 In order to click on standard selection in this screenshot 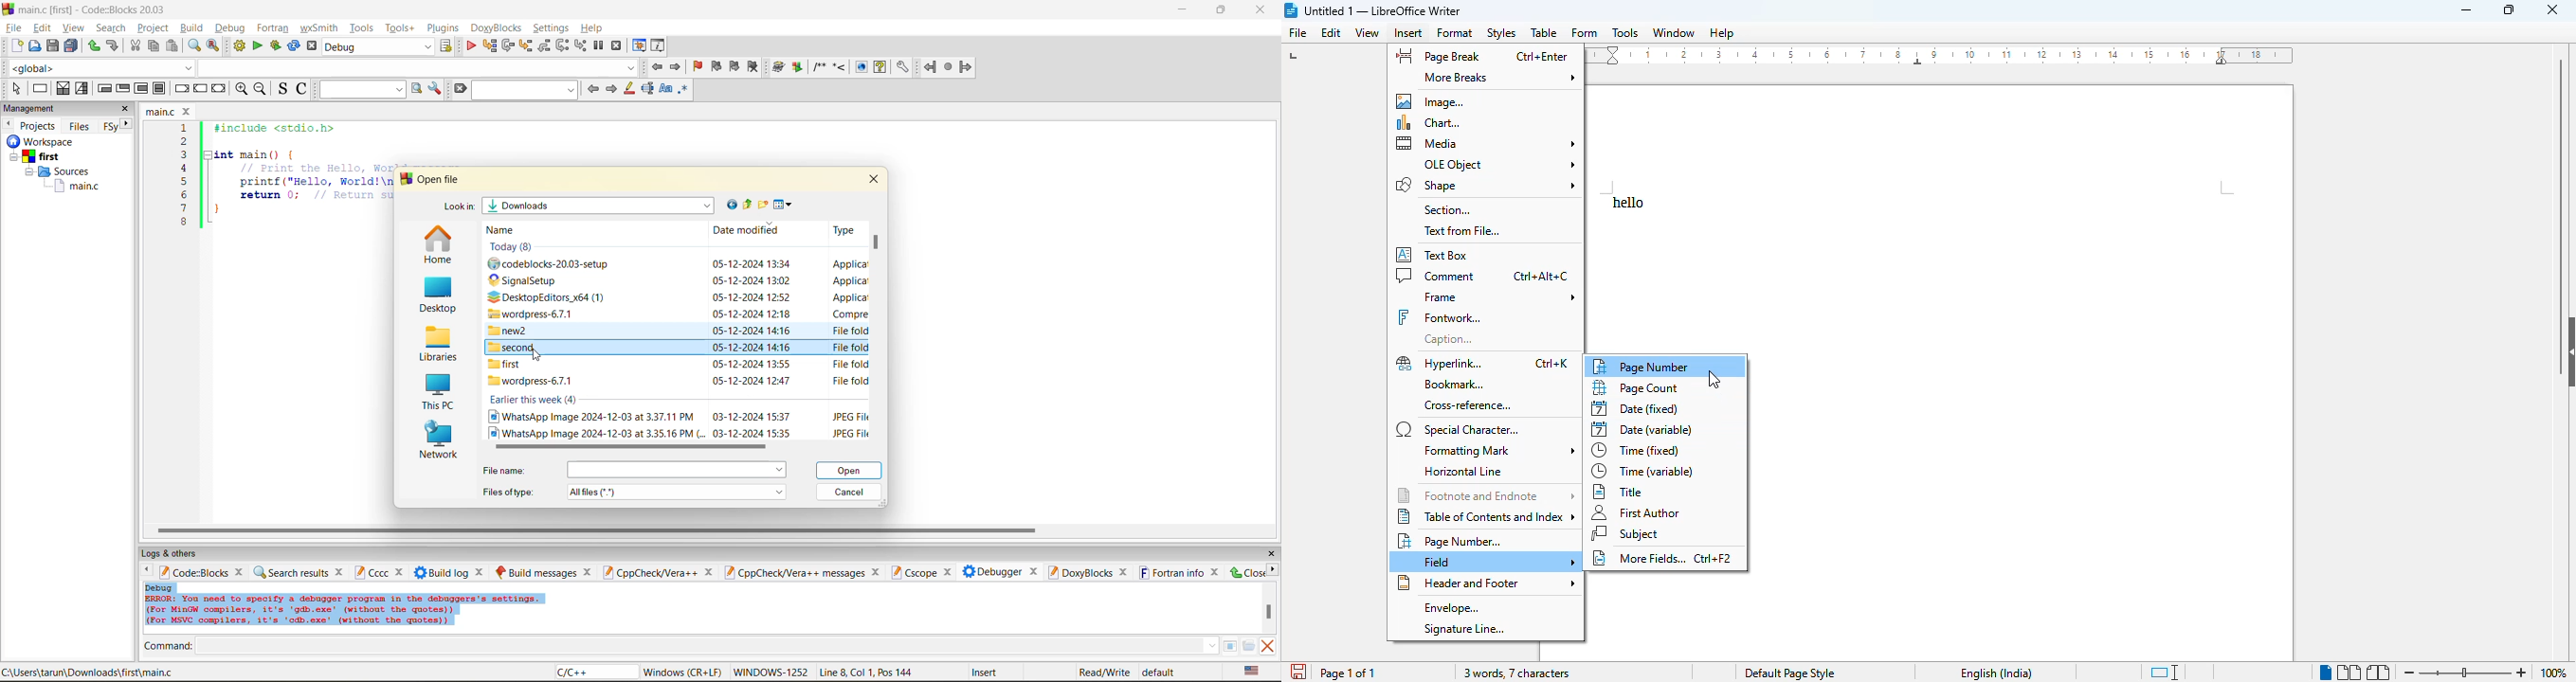, I will do `click(2165, 673)`.